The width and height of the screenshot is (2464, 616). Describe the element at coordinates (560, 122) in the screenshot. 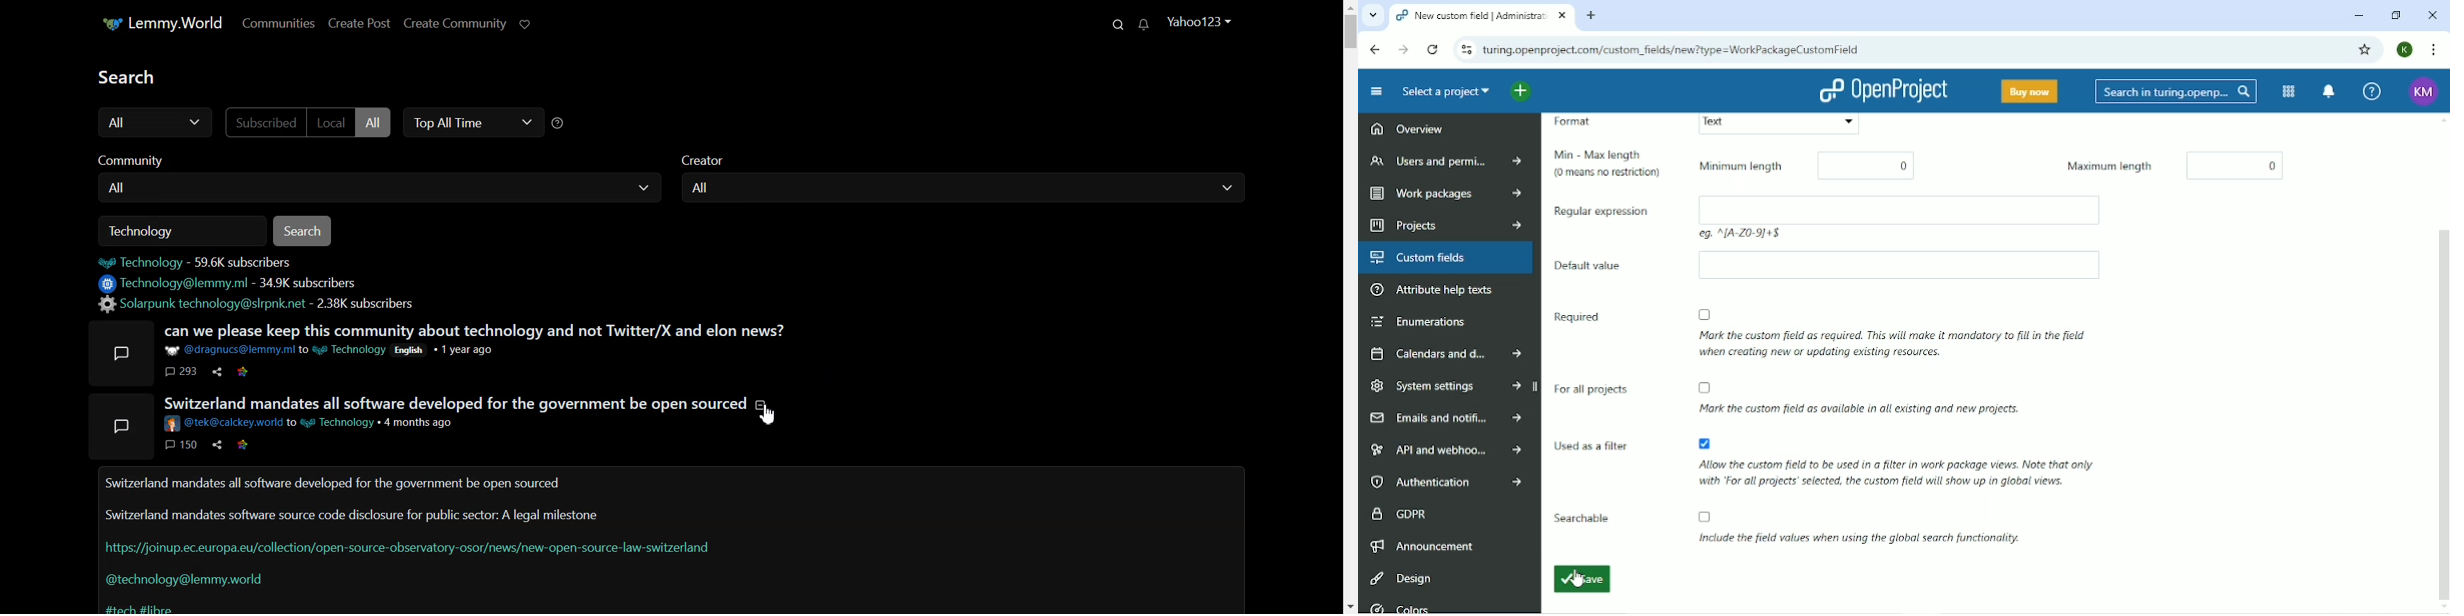

I see `Sorting Help` at that location.